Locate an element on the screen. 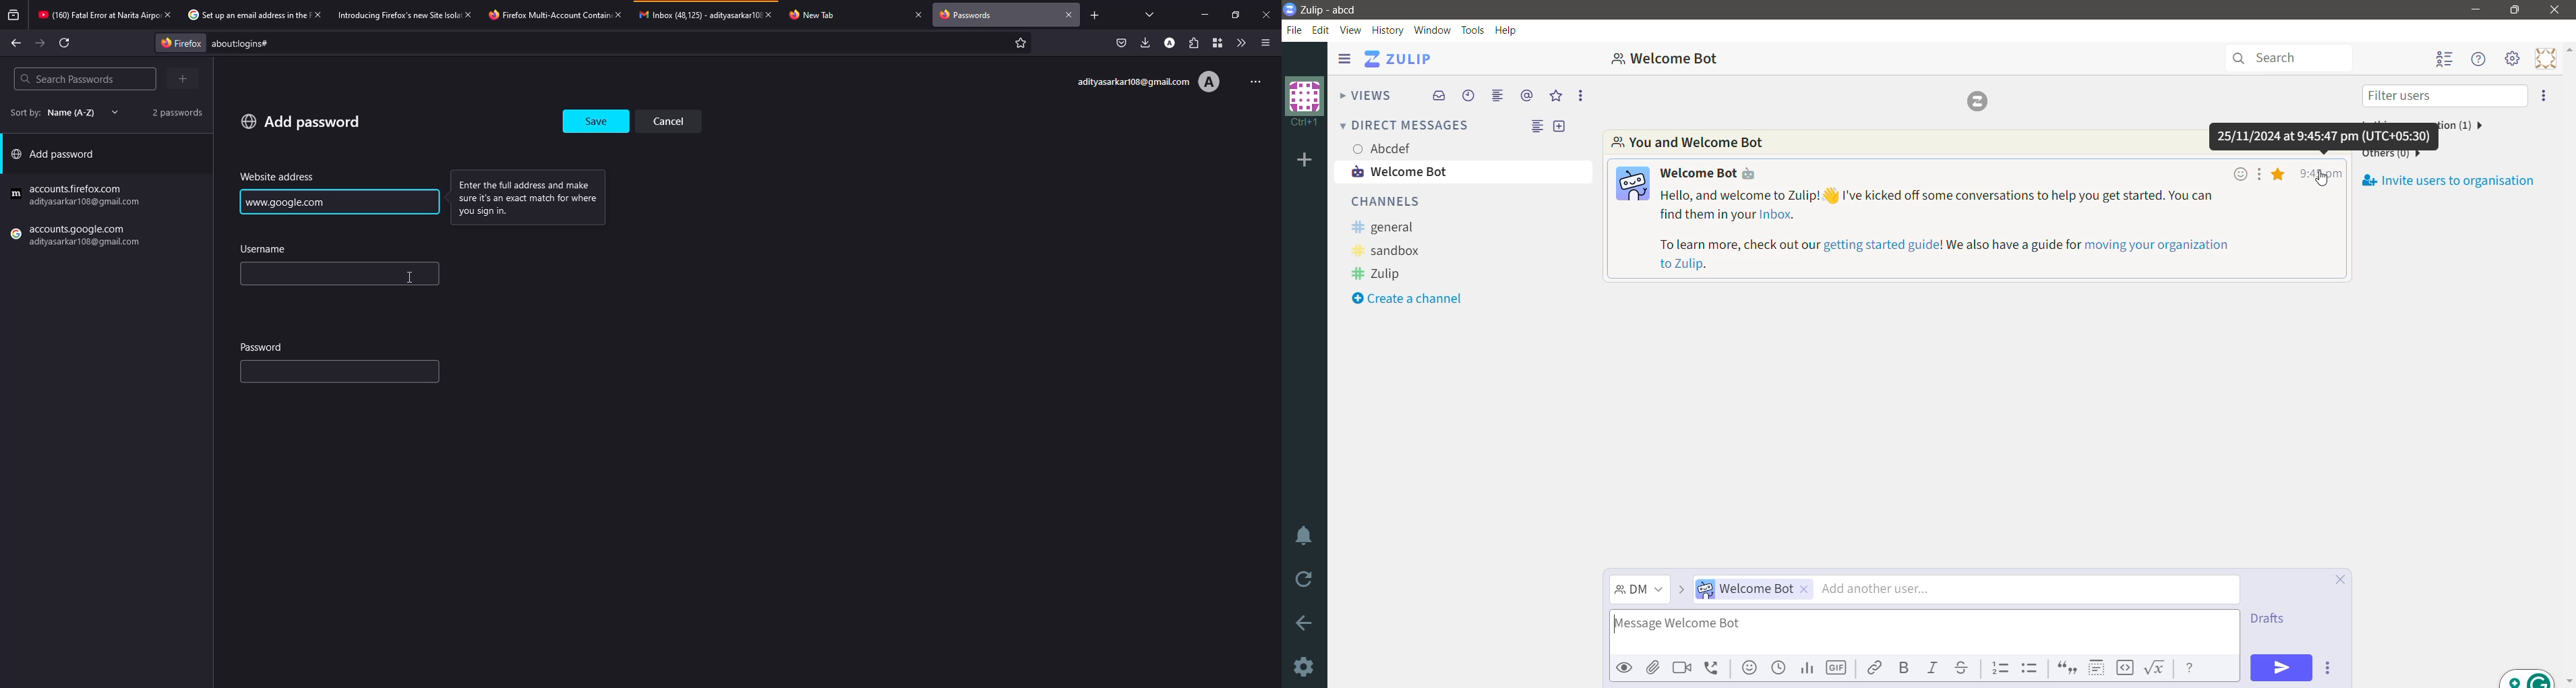 This screenshot has width=2576, height=700. Zulip is located at coordinates (1381, 274).